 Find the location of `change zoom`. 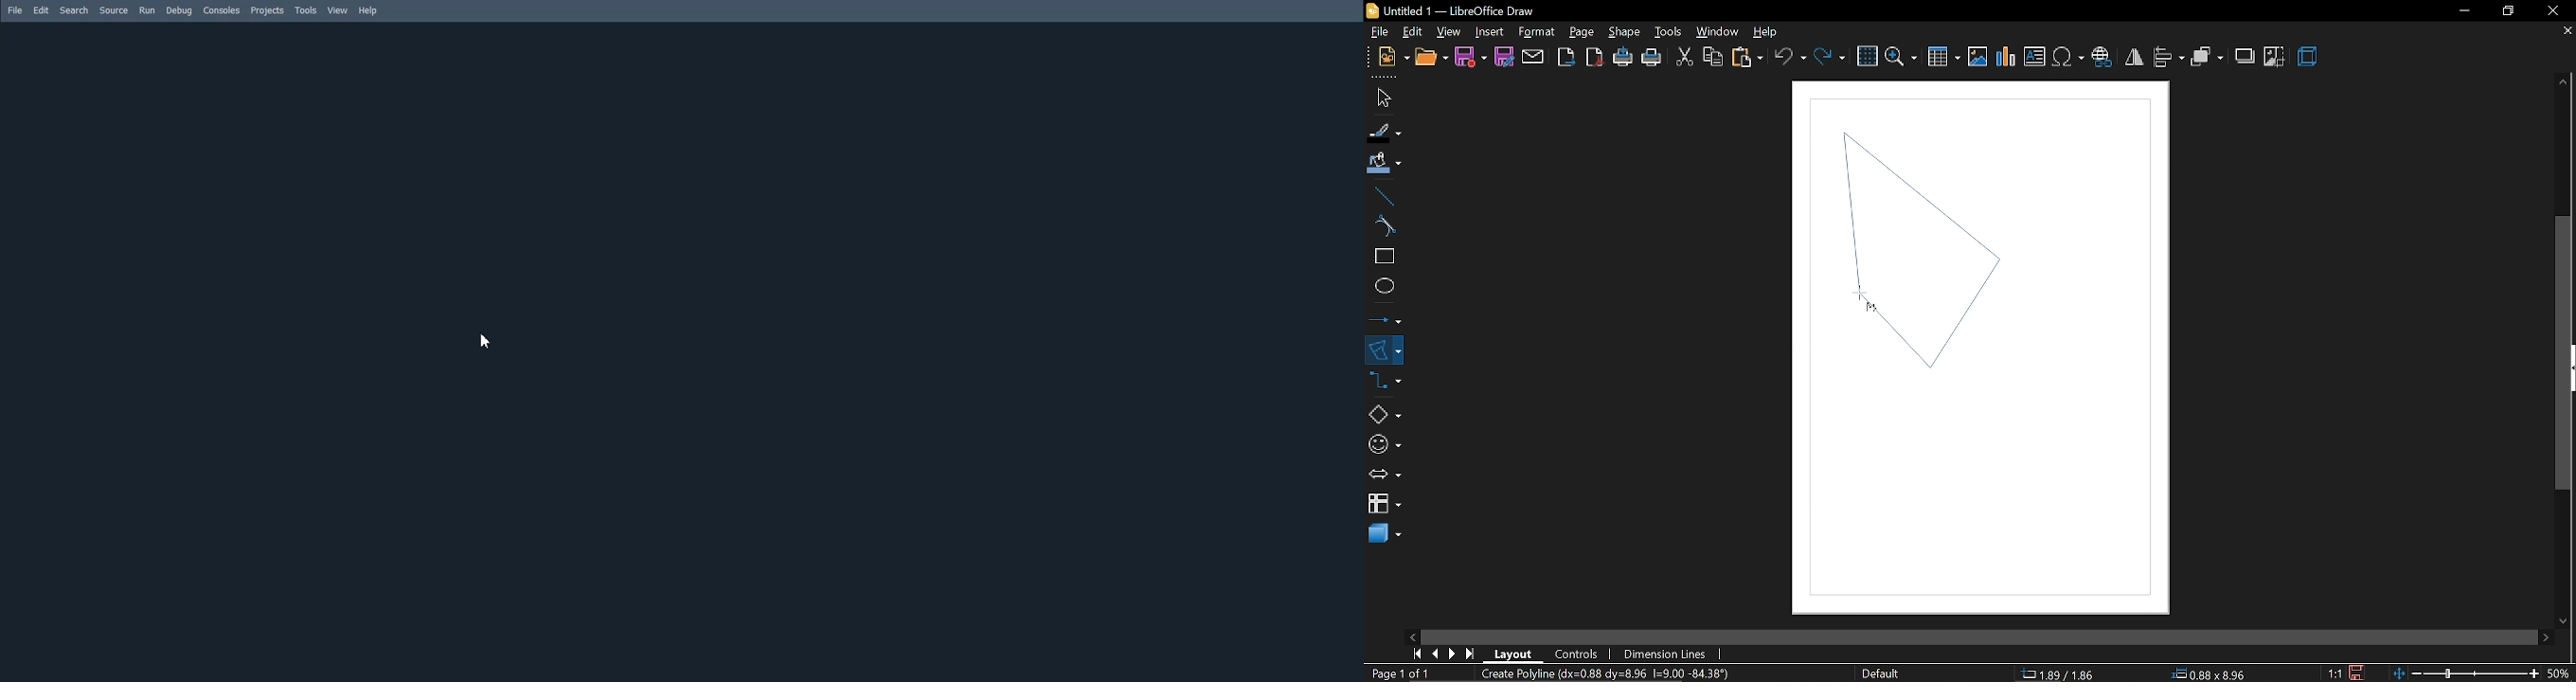

change zoom is located at coordinates (2465, 672).